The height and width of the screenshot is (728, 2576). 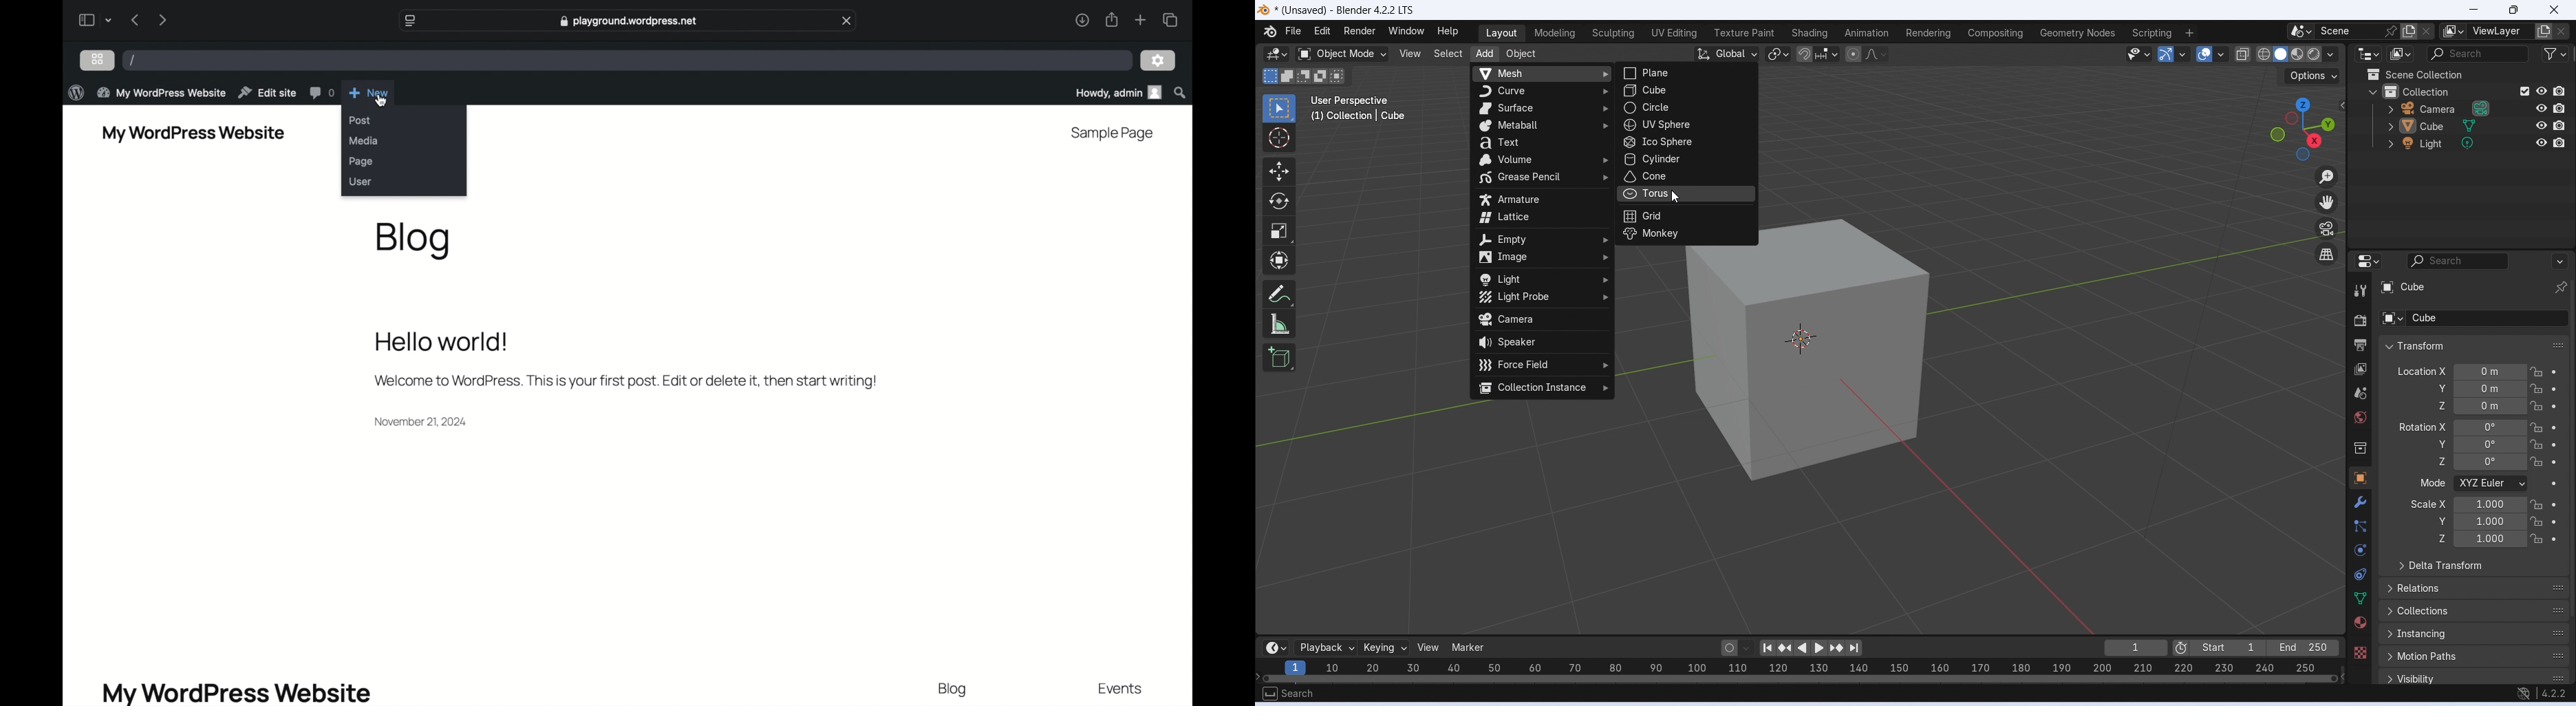 What do you see at coordinates (624, 381) in the screenshot?
I see `welcome message` at bounding box center [624, 381].